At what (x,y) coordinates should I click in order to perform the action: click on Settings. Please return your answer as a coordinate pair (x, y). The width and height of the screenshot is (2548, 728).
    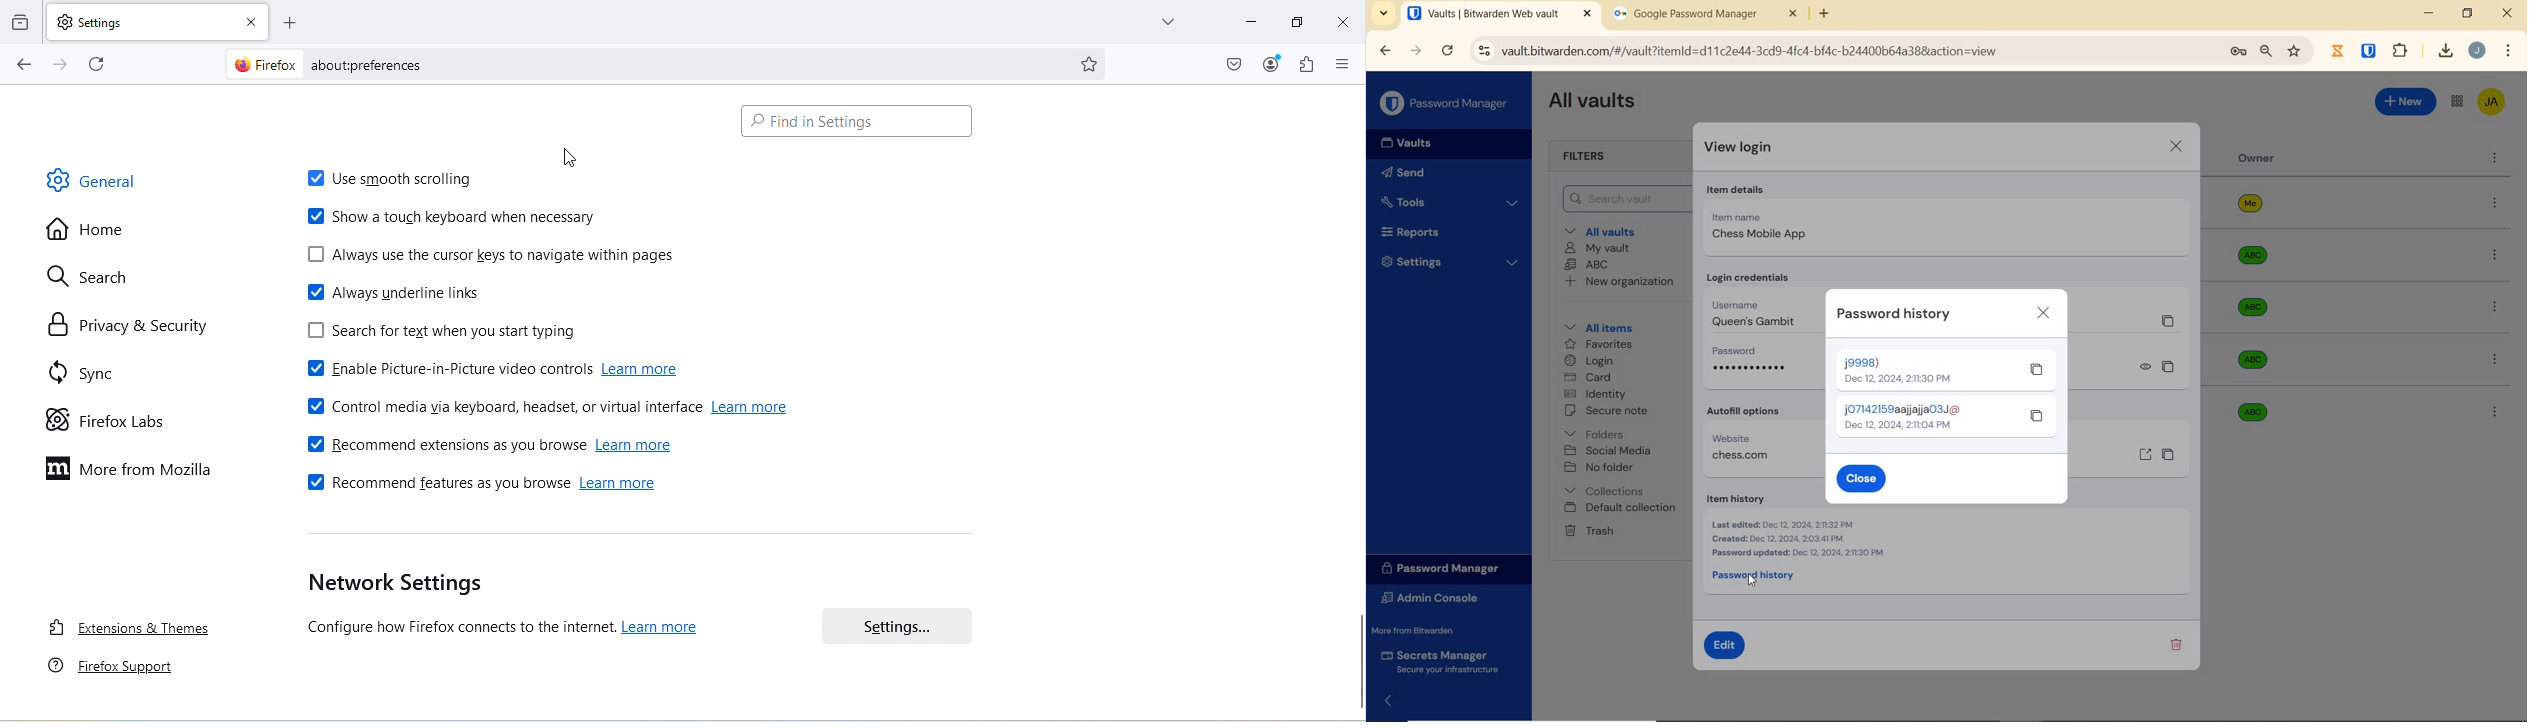
    Looking at the image, I should click on (906, 623).